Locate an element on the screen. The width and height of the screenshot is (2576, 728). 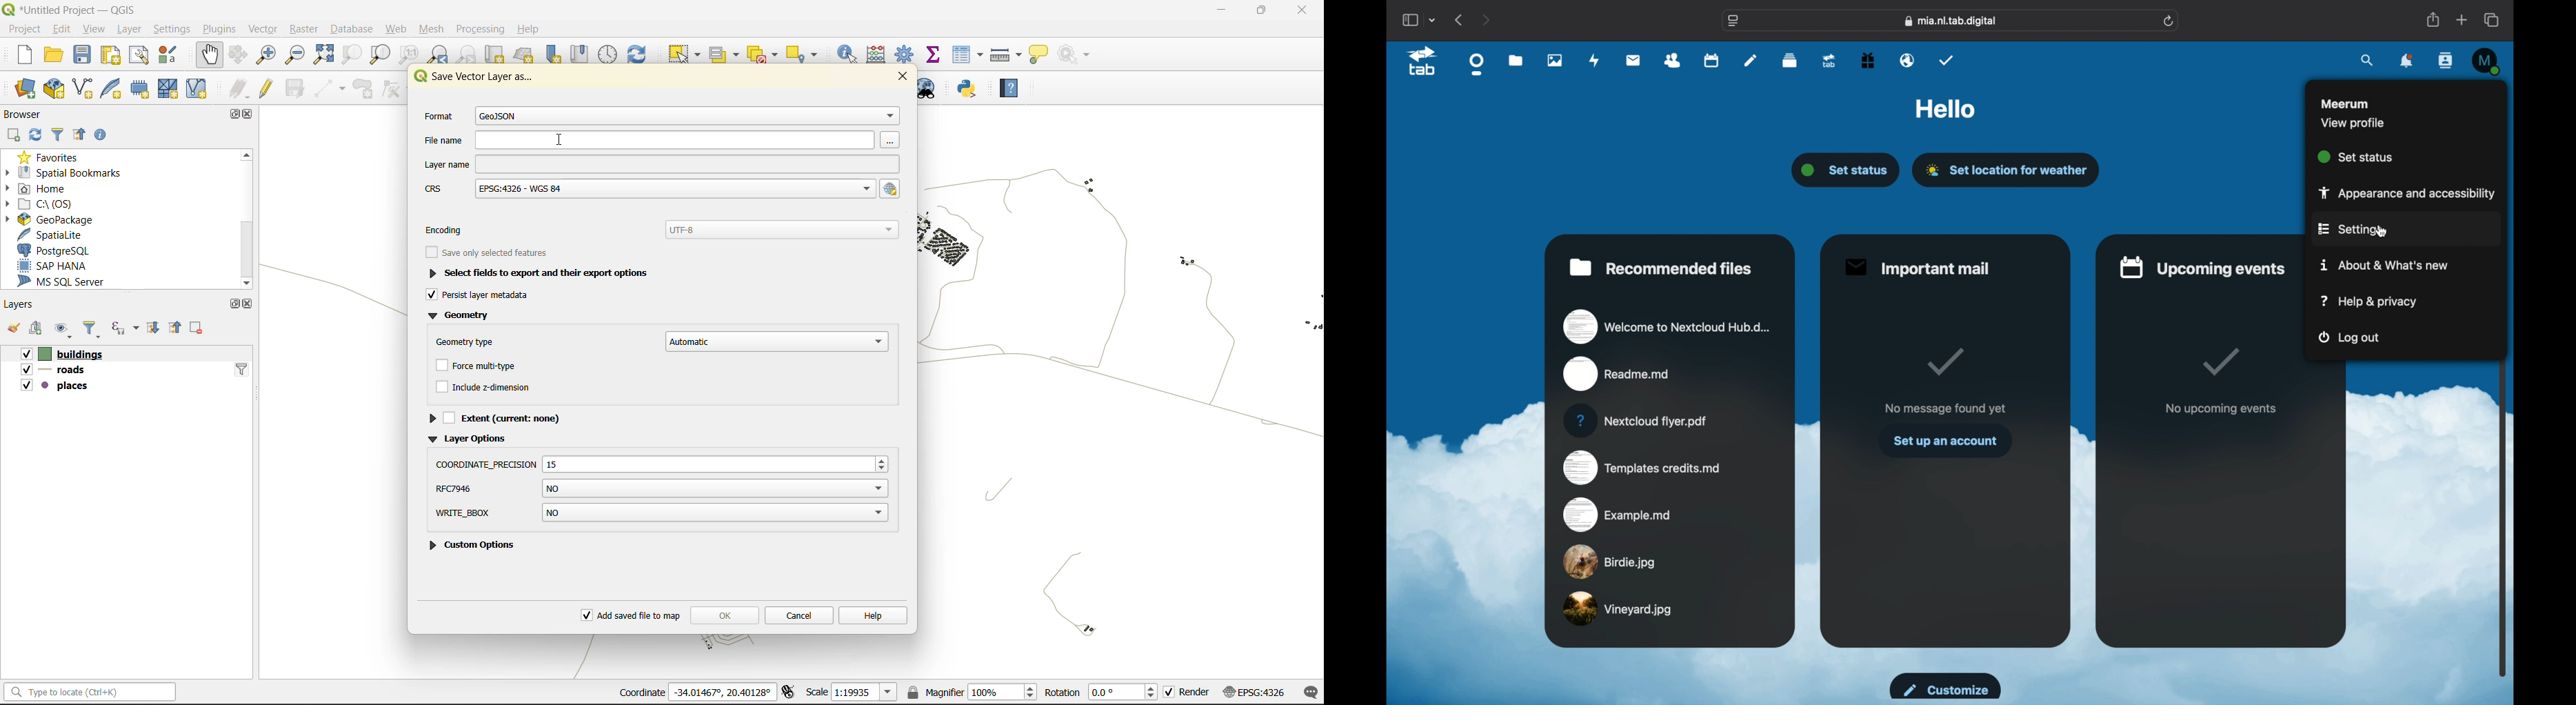
select value is located at coordinates (725, 54).